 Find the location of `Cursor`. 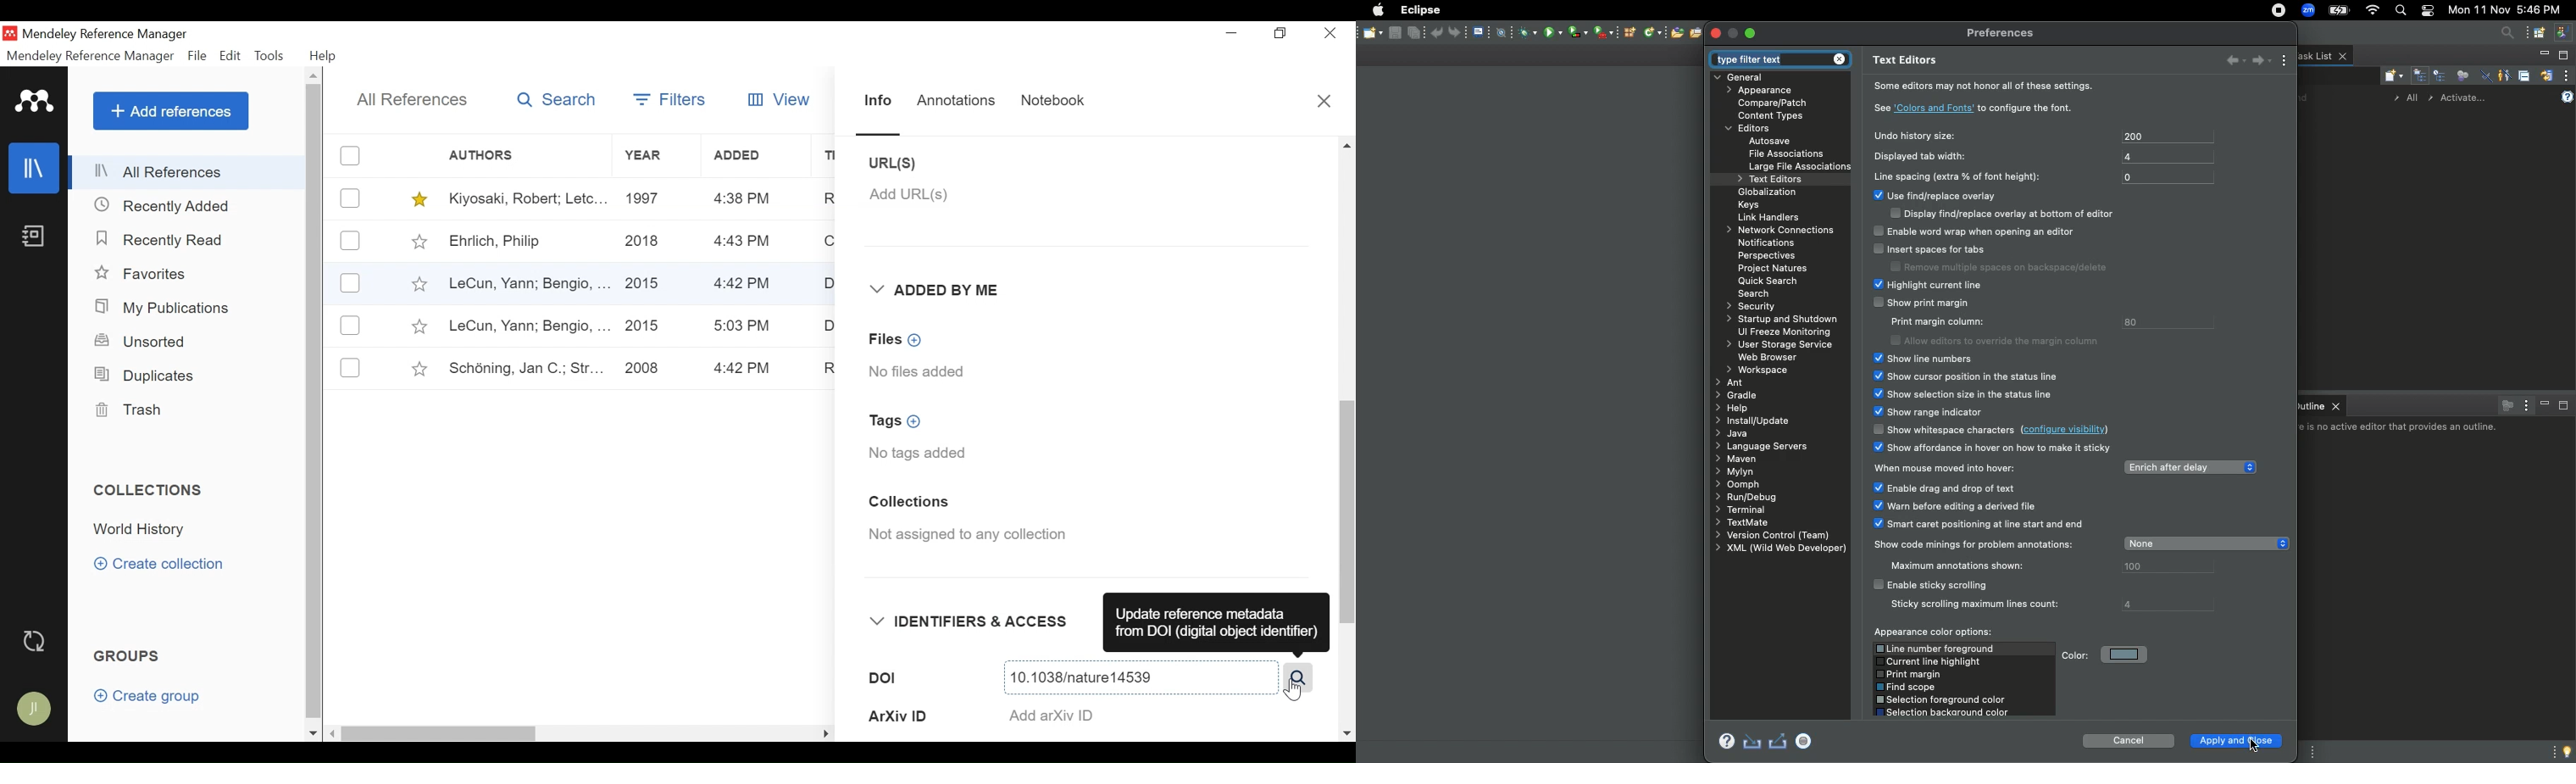

Cursor is located at coordinates (1292, 690).